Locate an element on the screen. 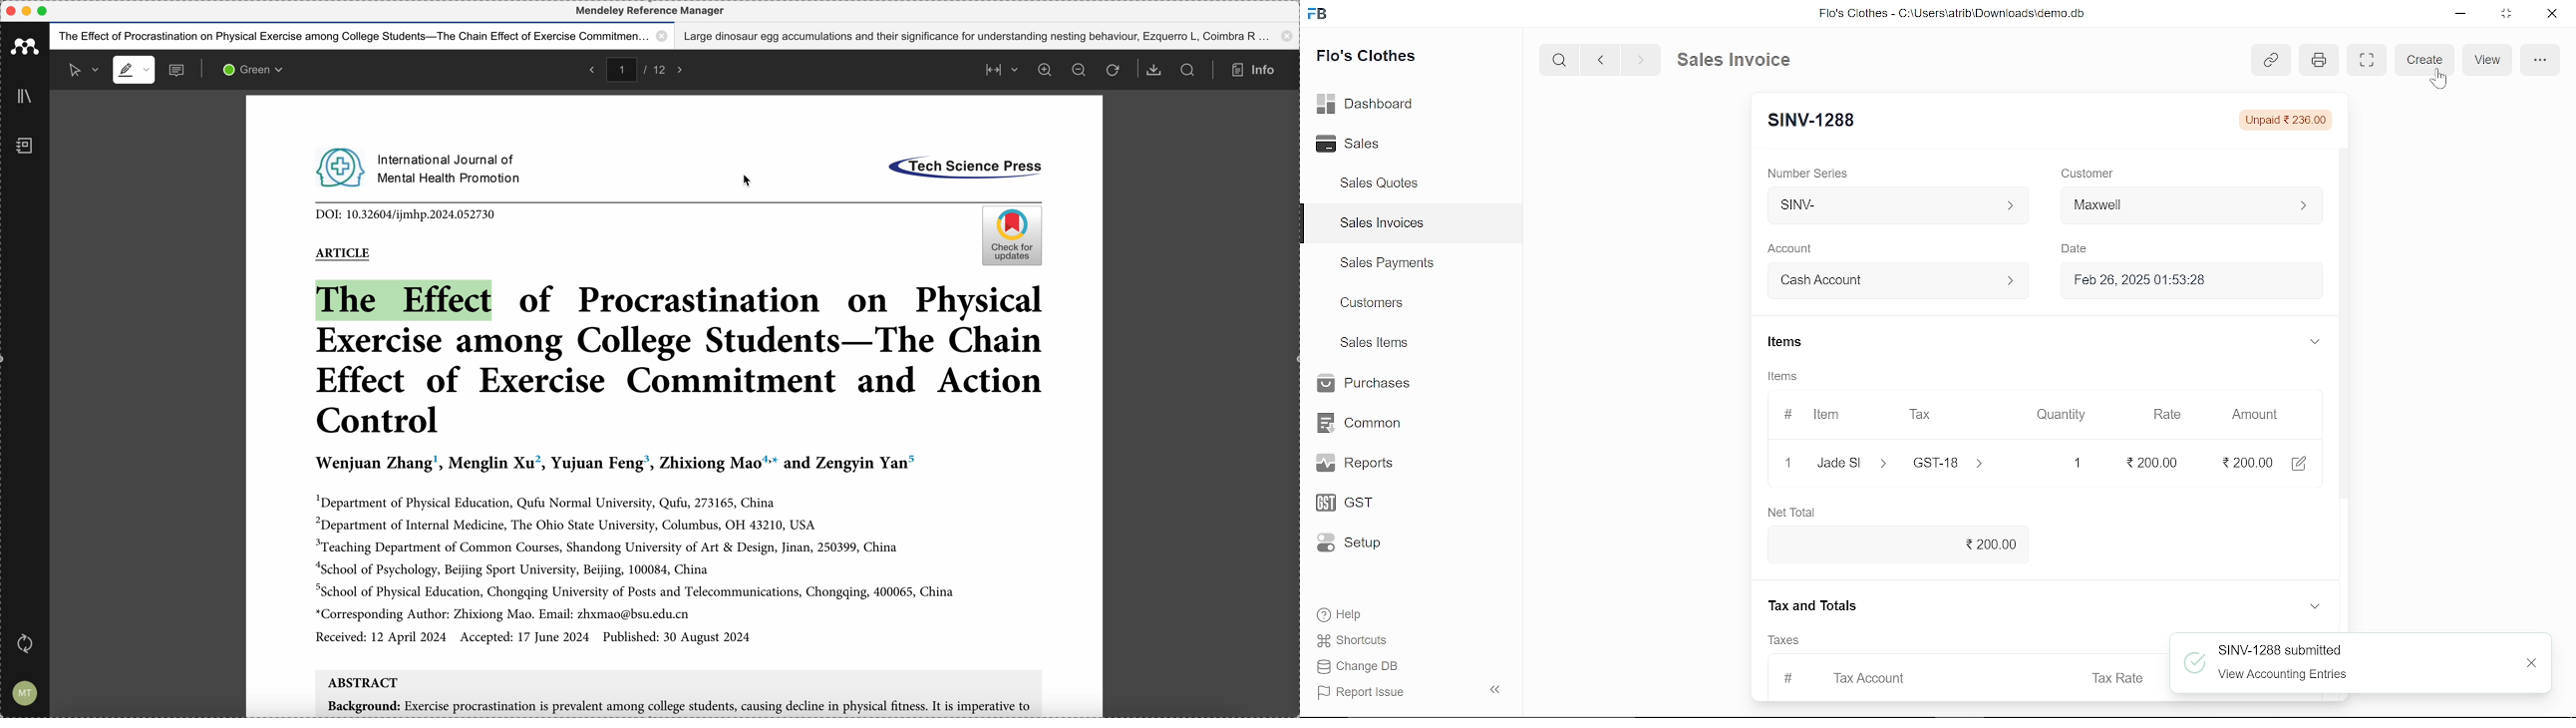  edit account is located at coordinates (2303, 462).